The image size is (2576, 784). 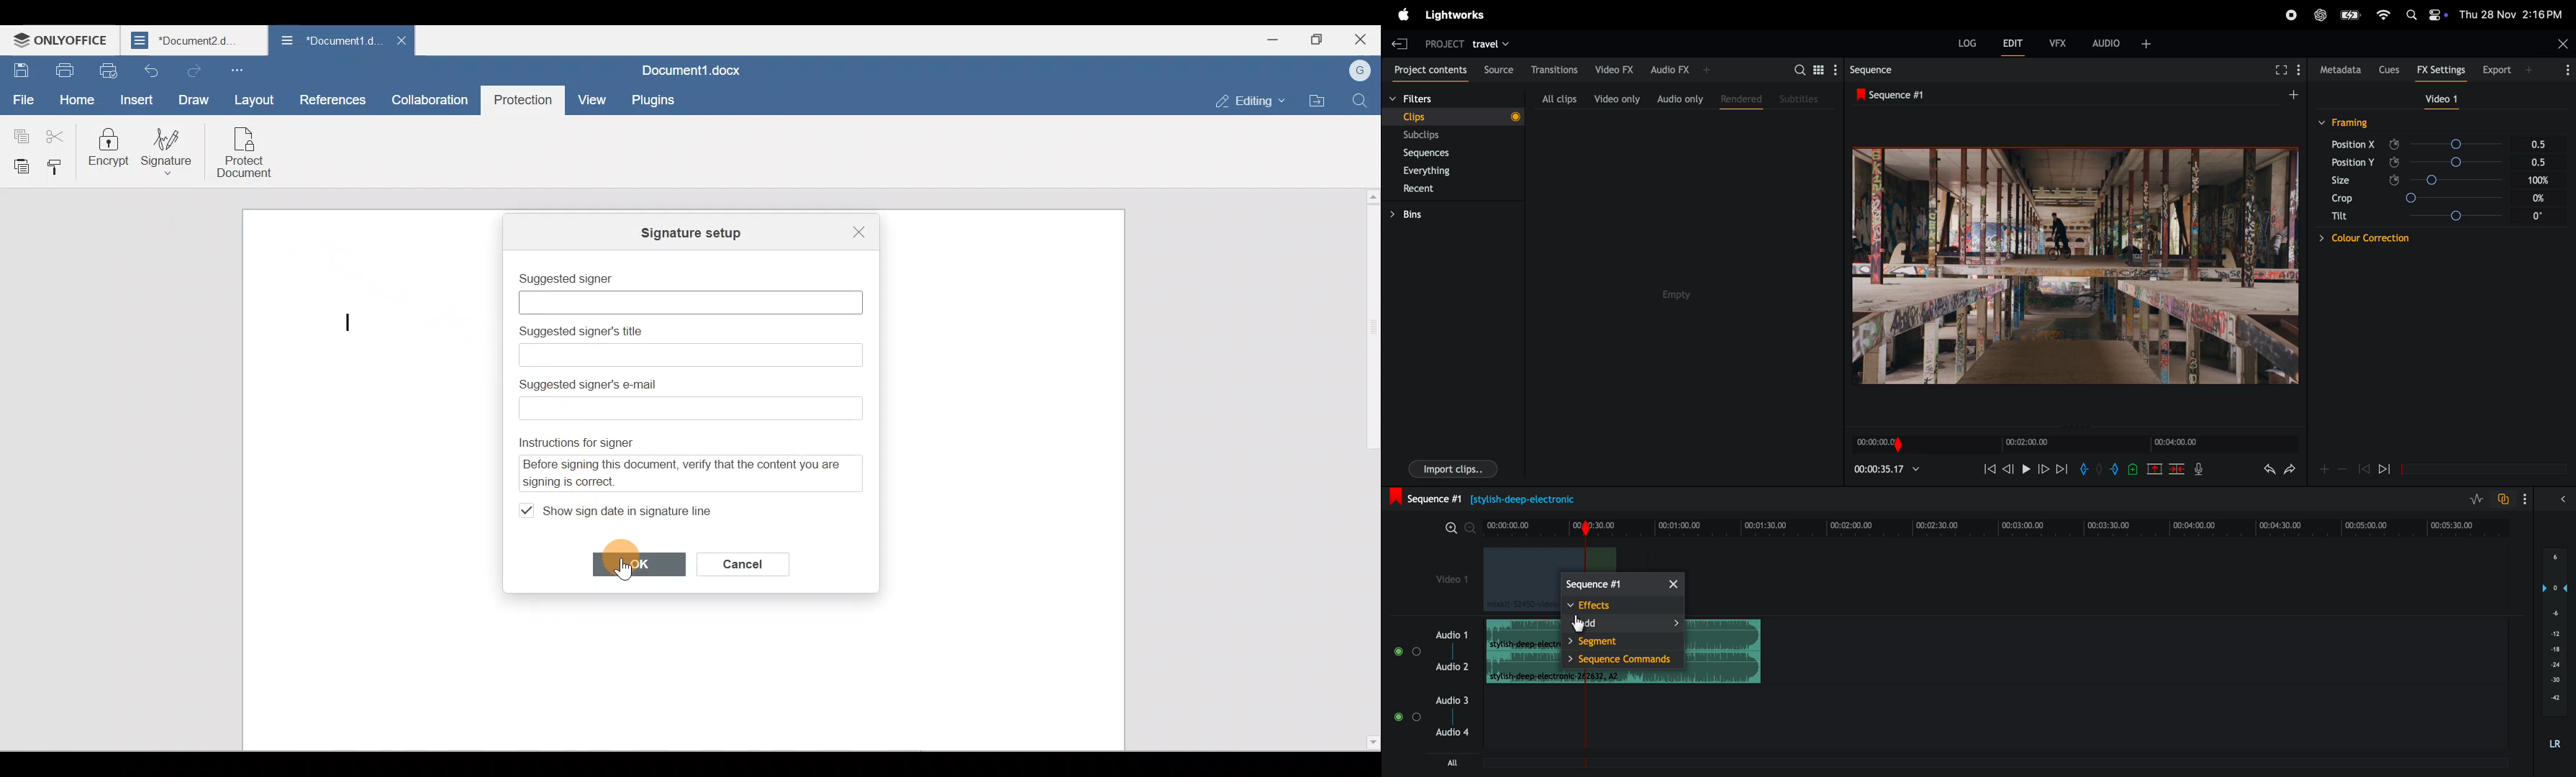 I want to click on Text box, so click(x=691, y=410).